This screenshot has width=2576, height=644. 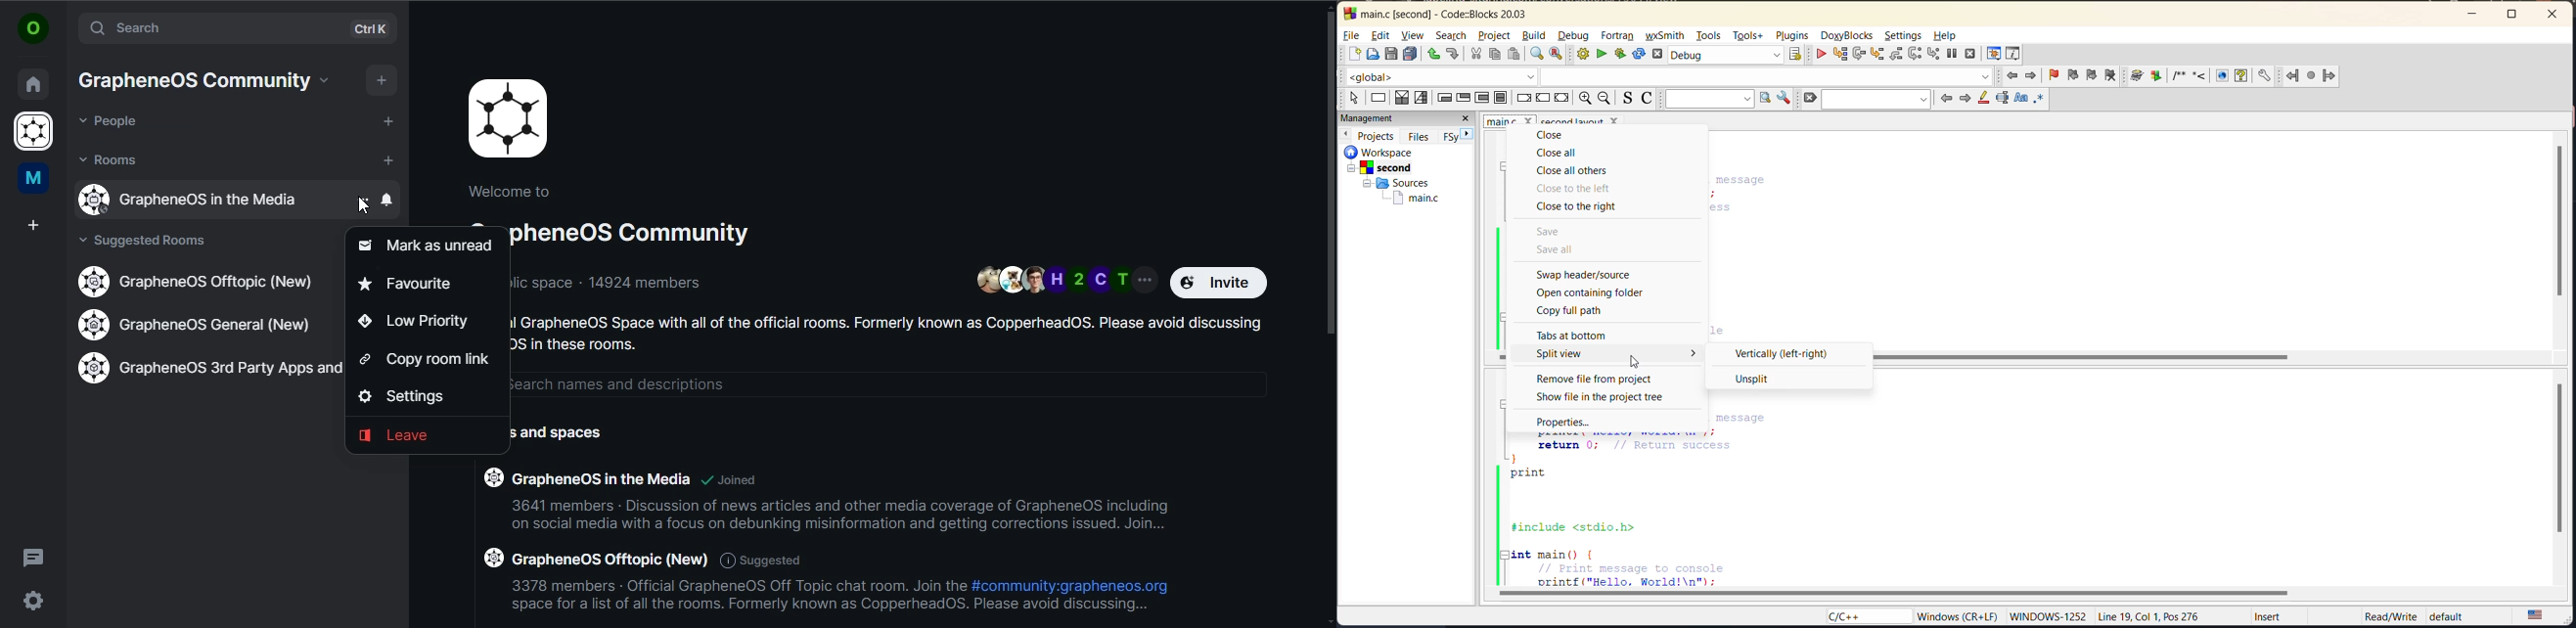 What do you see at coordinates (1392, 54) in the screenshot?
I see `save` at bounding box center [1392, 54].